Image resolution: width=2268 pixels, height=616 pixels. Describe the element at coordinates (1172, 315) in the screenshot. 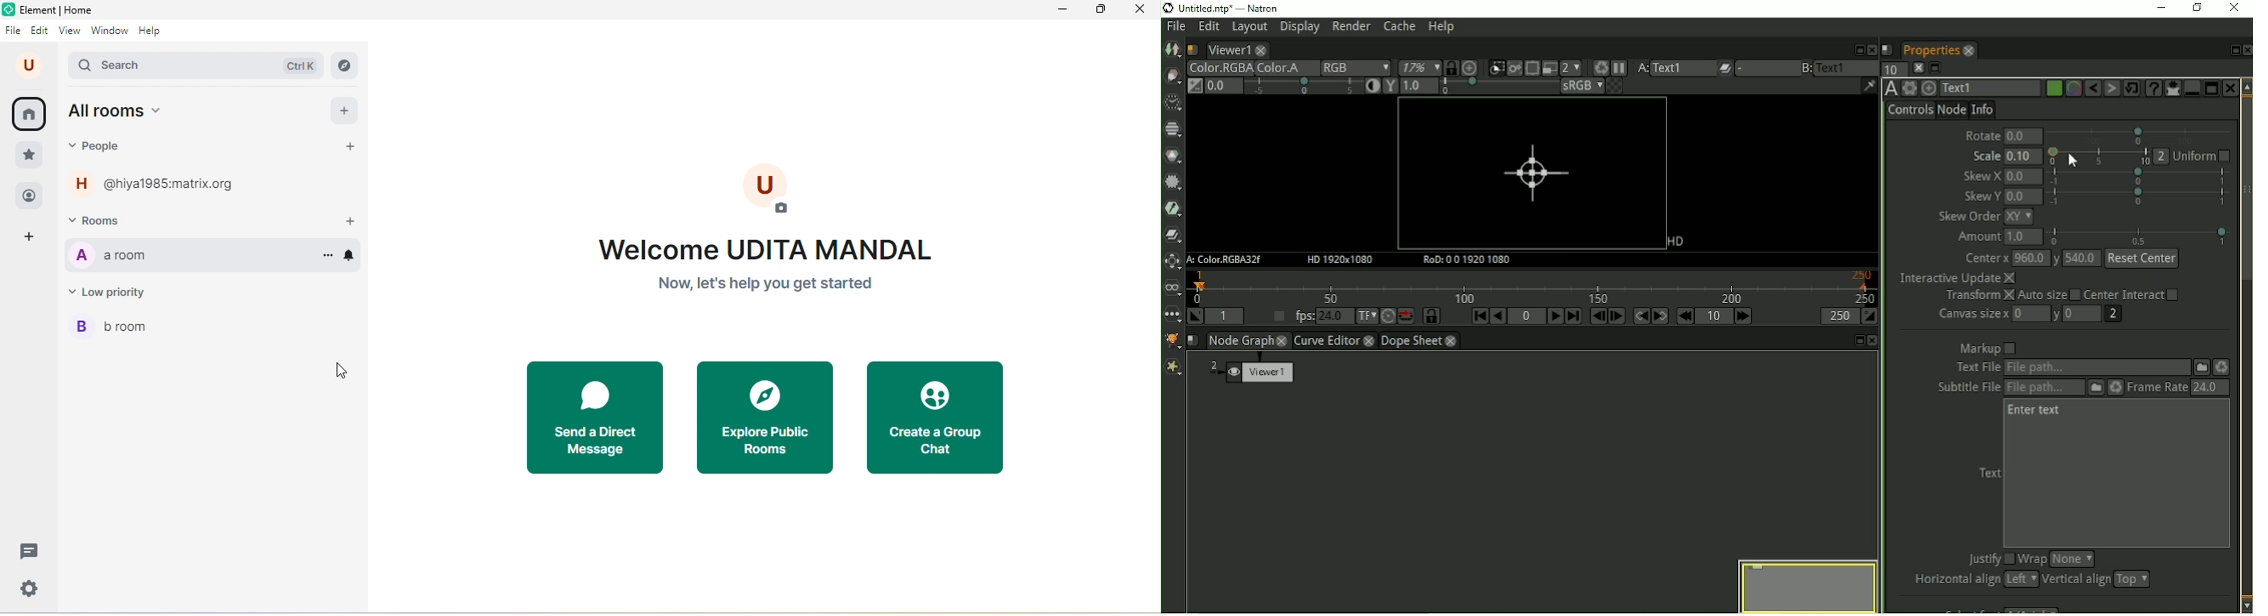

I see `Other` at that location.